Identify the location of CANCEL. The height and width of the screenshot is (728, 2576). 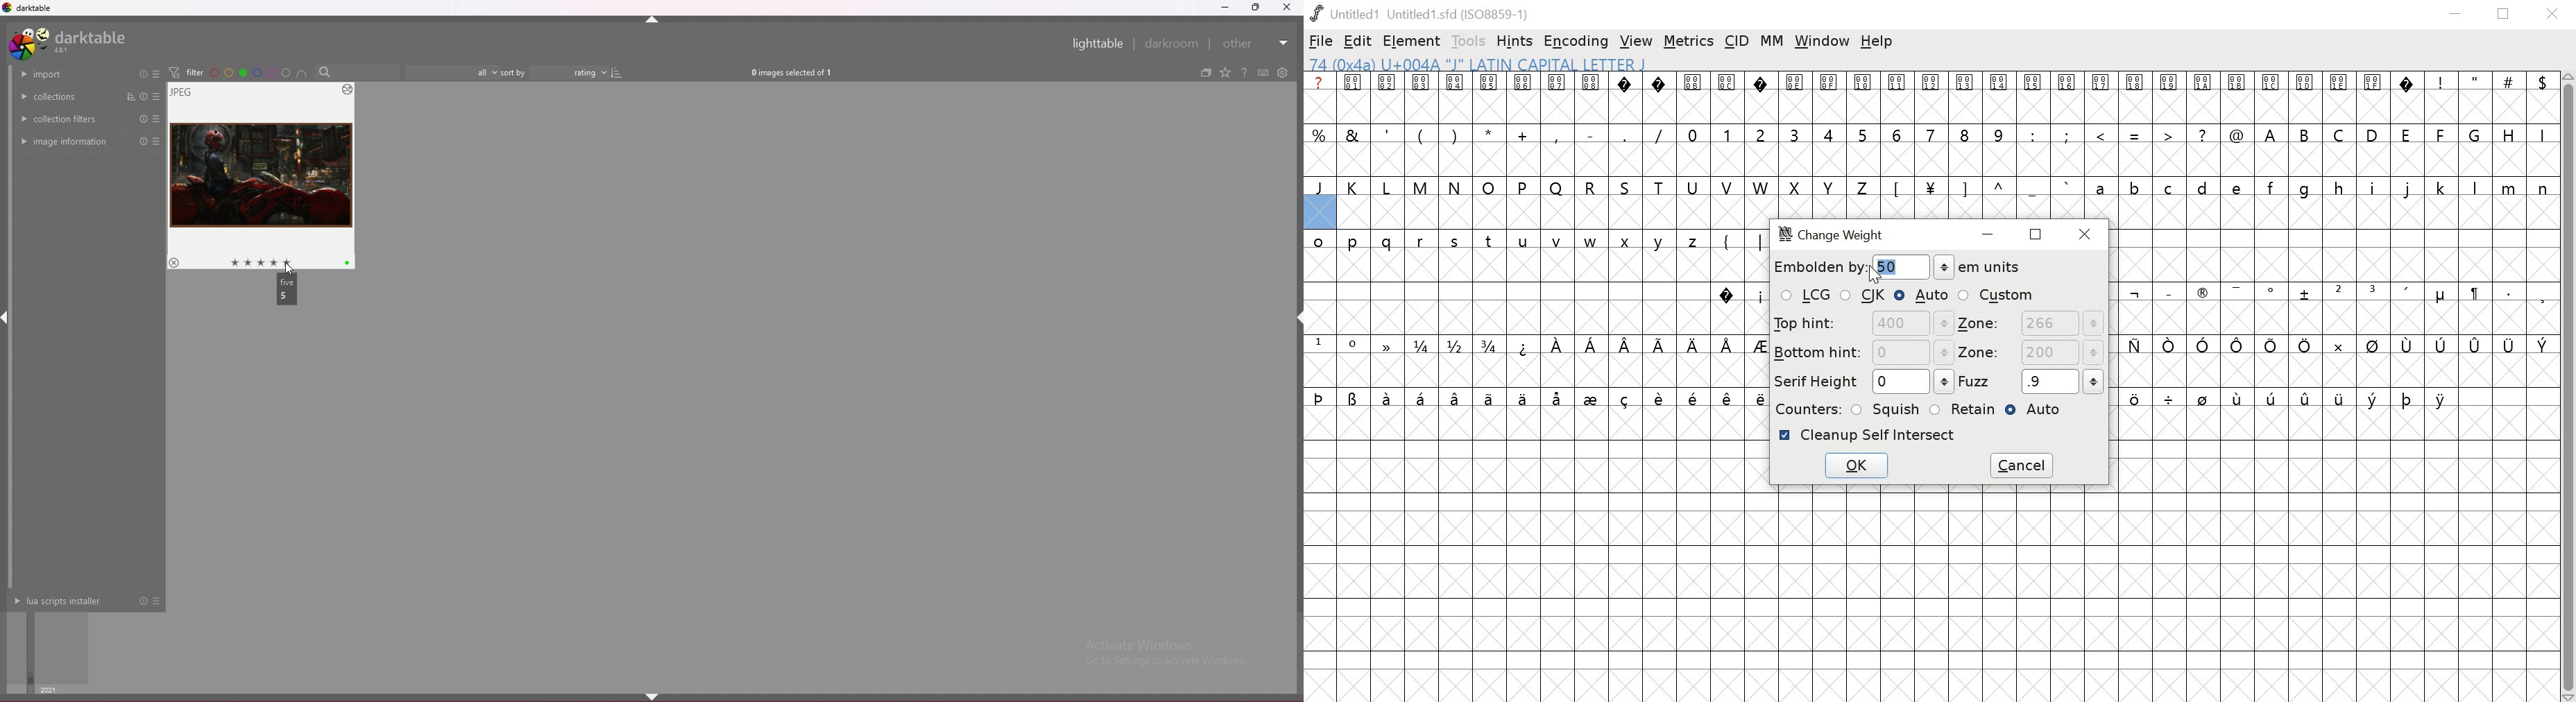
(2024, 465).